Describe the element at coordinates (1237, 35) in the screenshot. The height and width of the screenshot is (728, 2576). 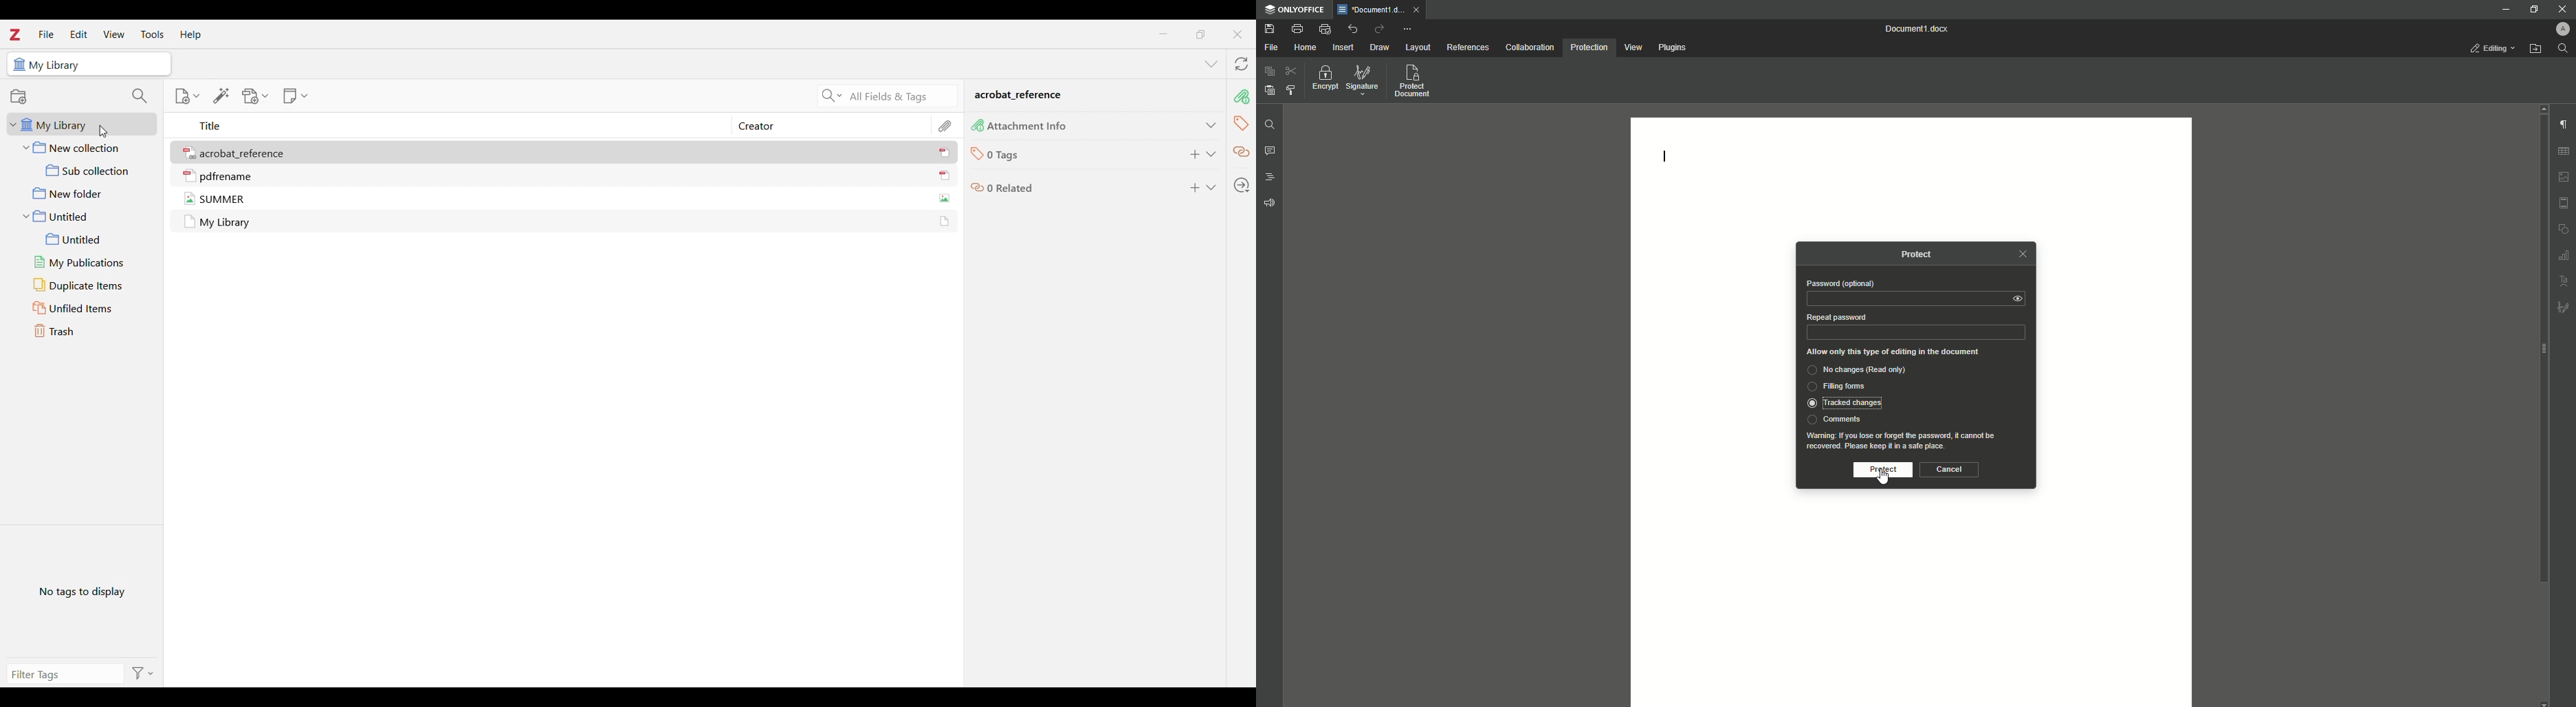
I see `Close interface` at that location.